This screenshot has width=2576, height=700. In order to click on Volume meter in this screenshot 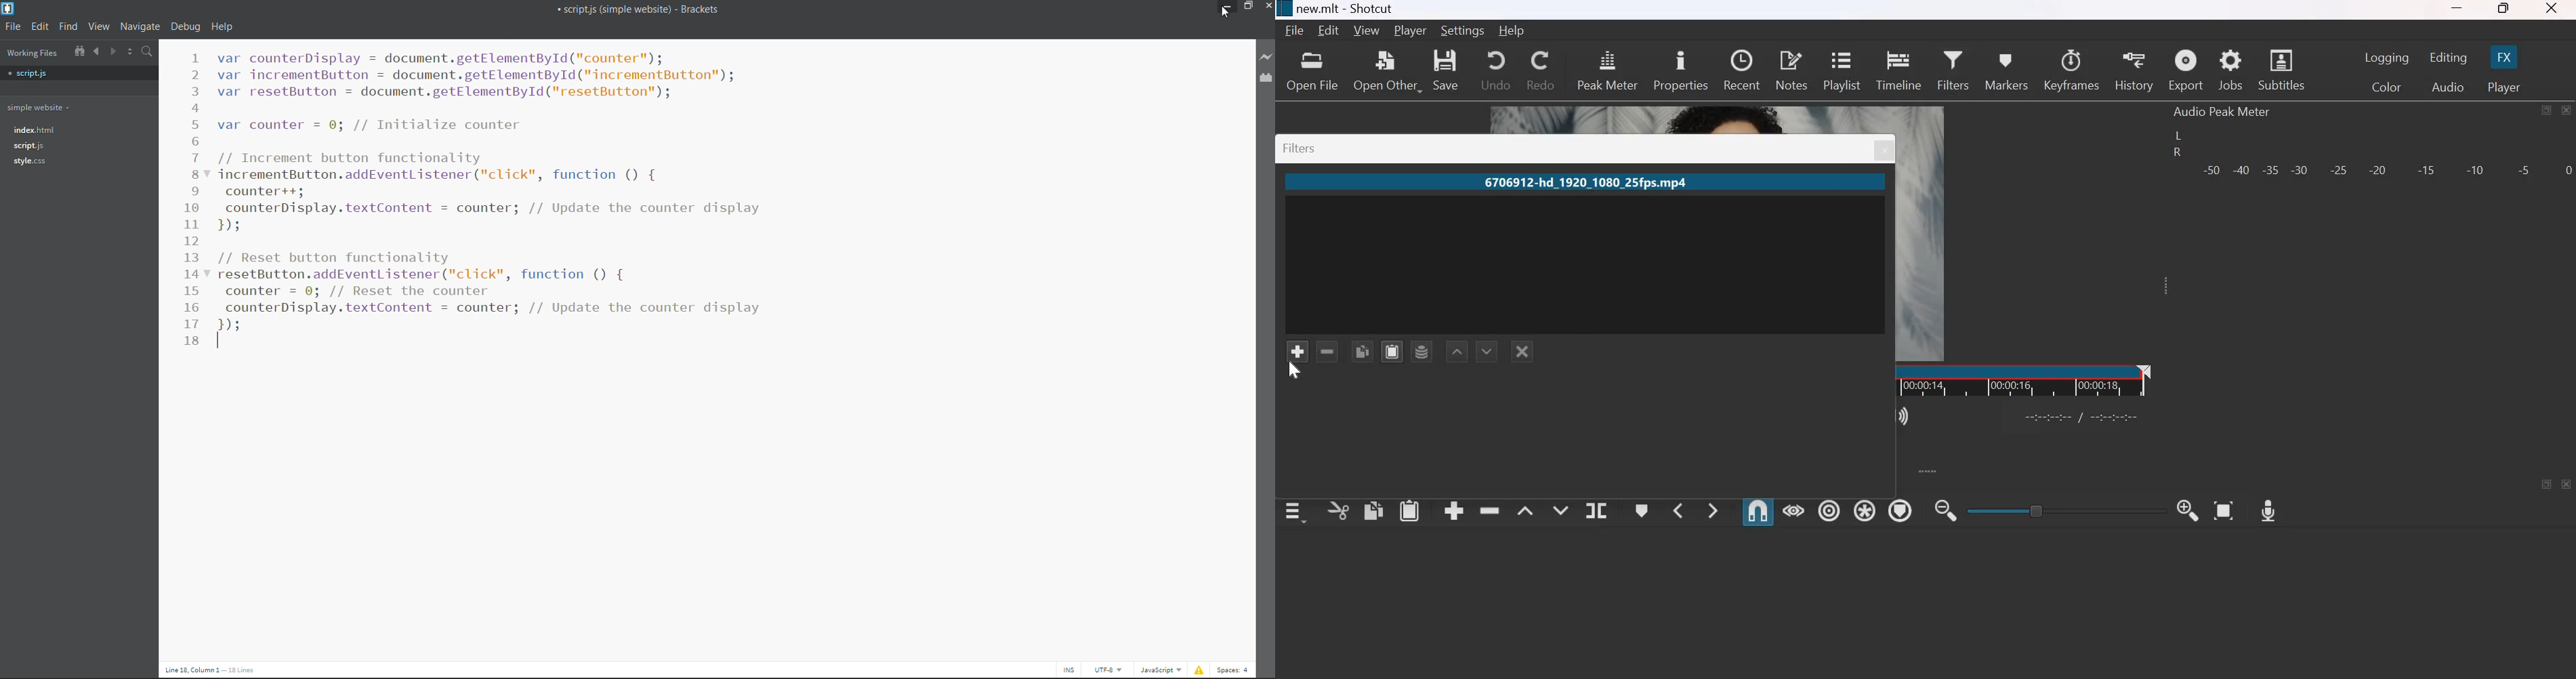, I will do `click(2386, 168)`.